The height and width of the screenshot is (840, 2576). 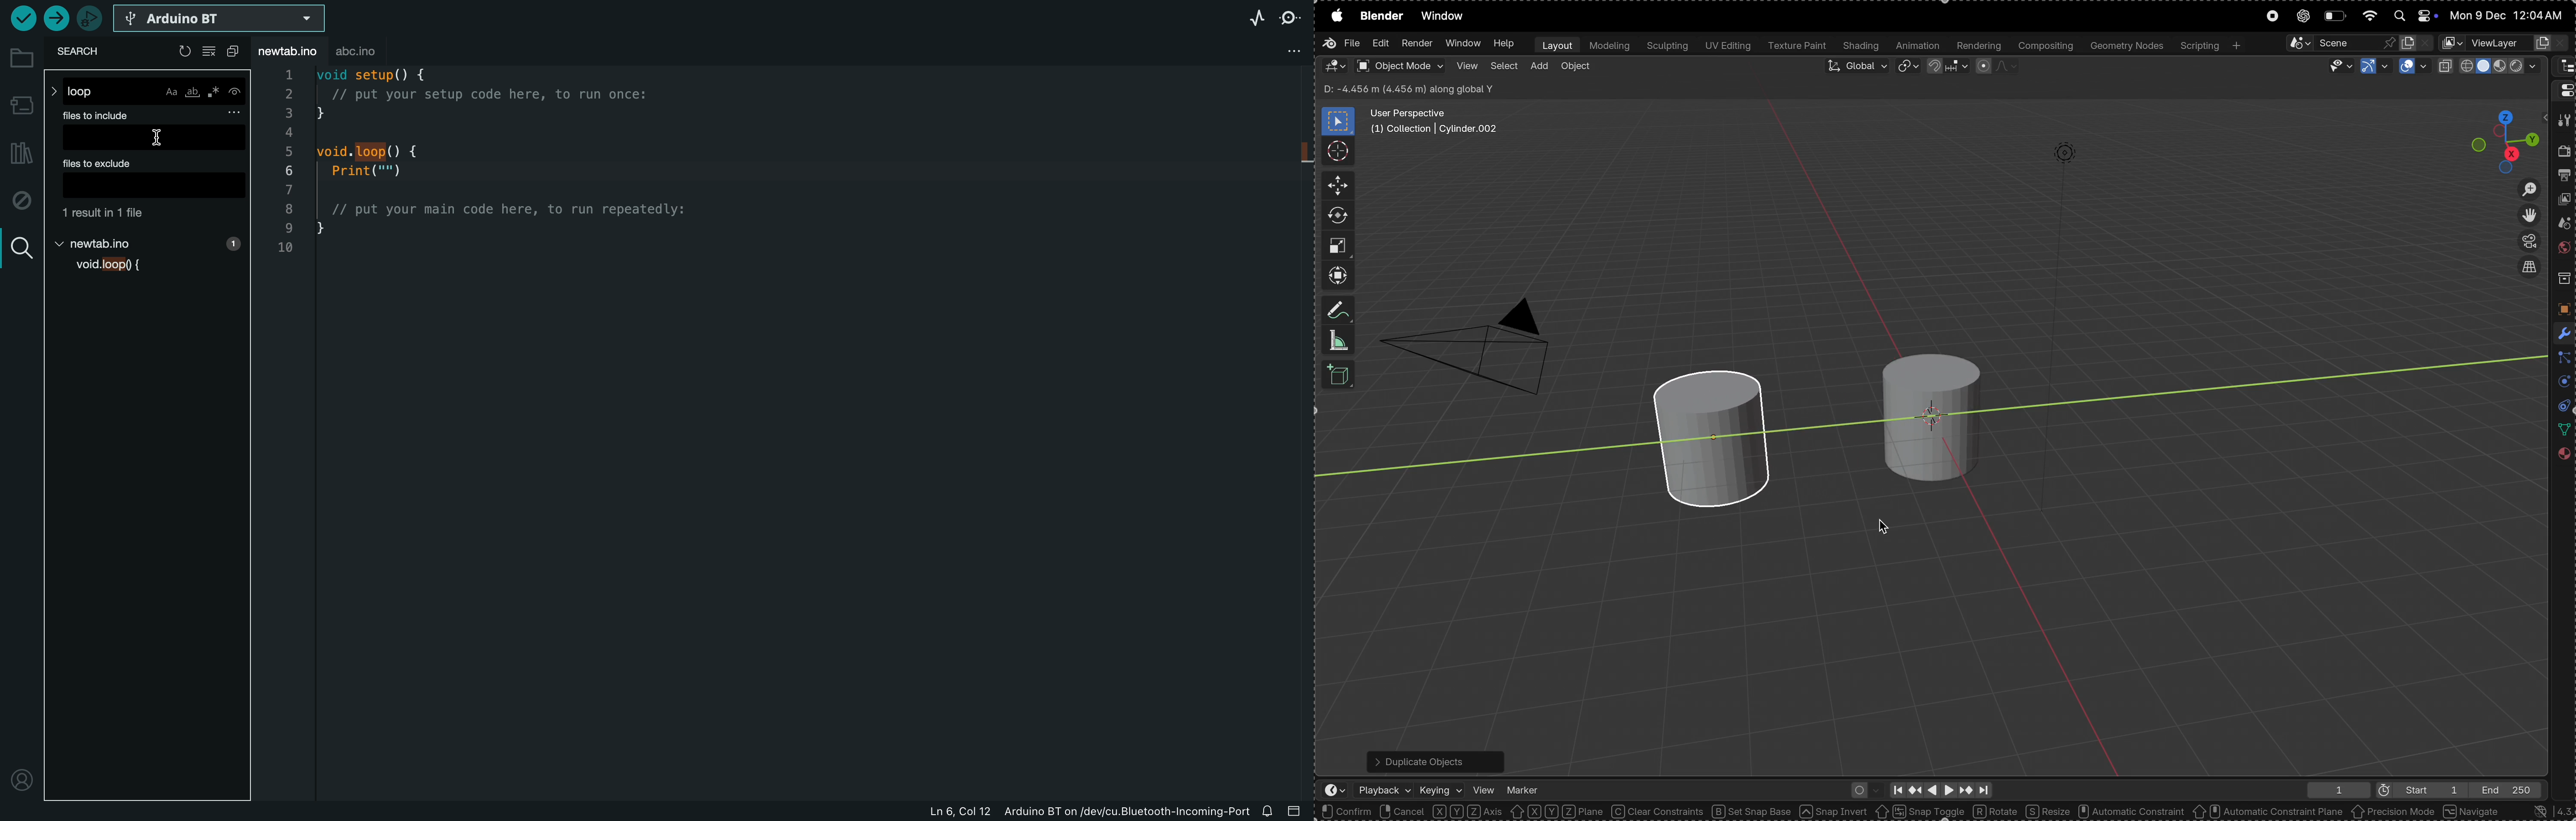 What do you see at coordinates (2564, 89) in the screenshot?
I see `editor type` at bounding box center [2564, 89].